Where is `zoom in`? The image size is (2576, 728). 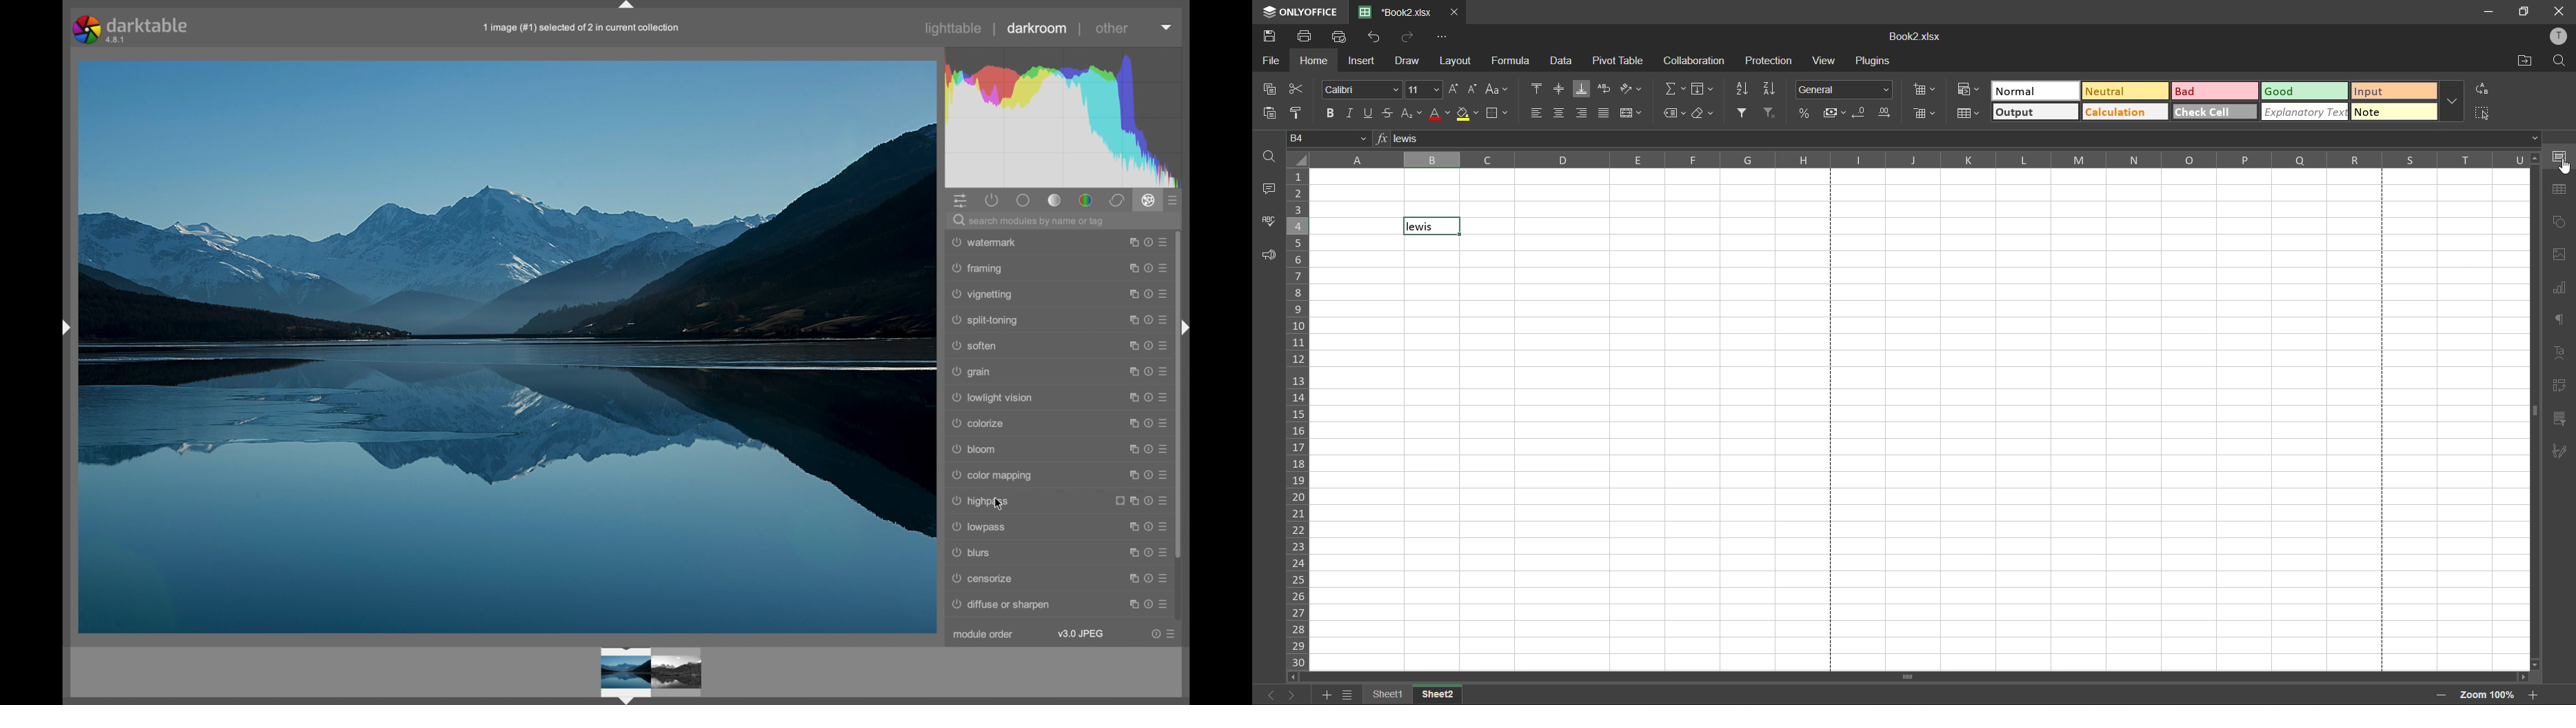 zoom in is located at coordinates (2537, 694).